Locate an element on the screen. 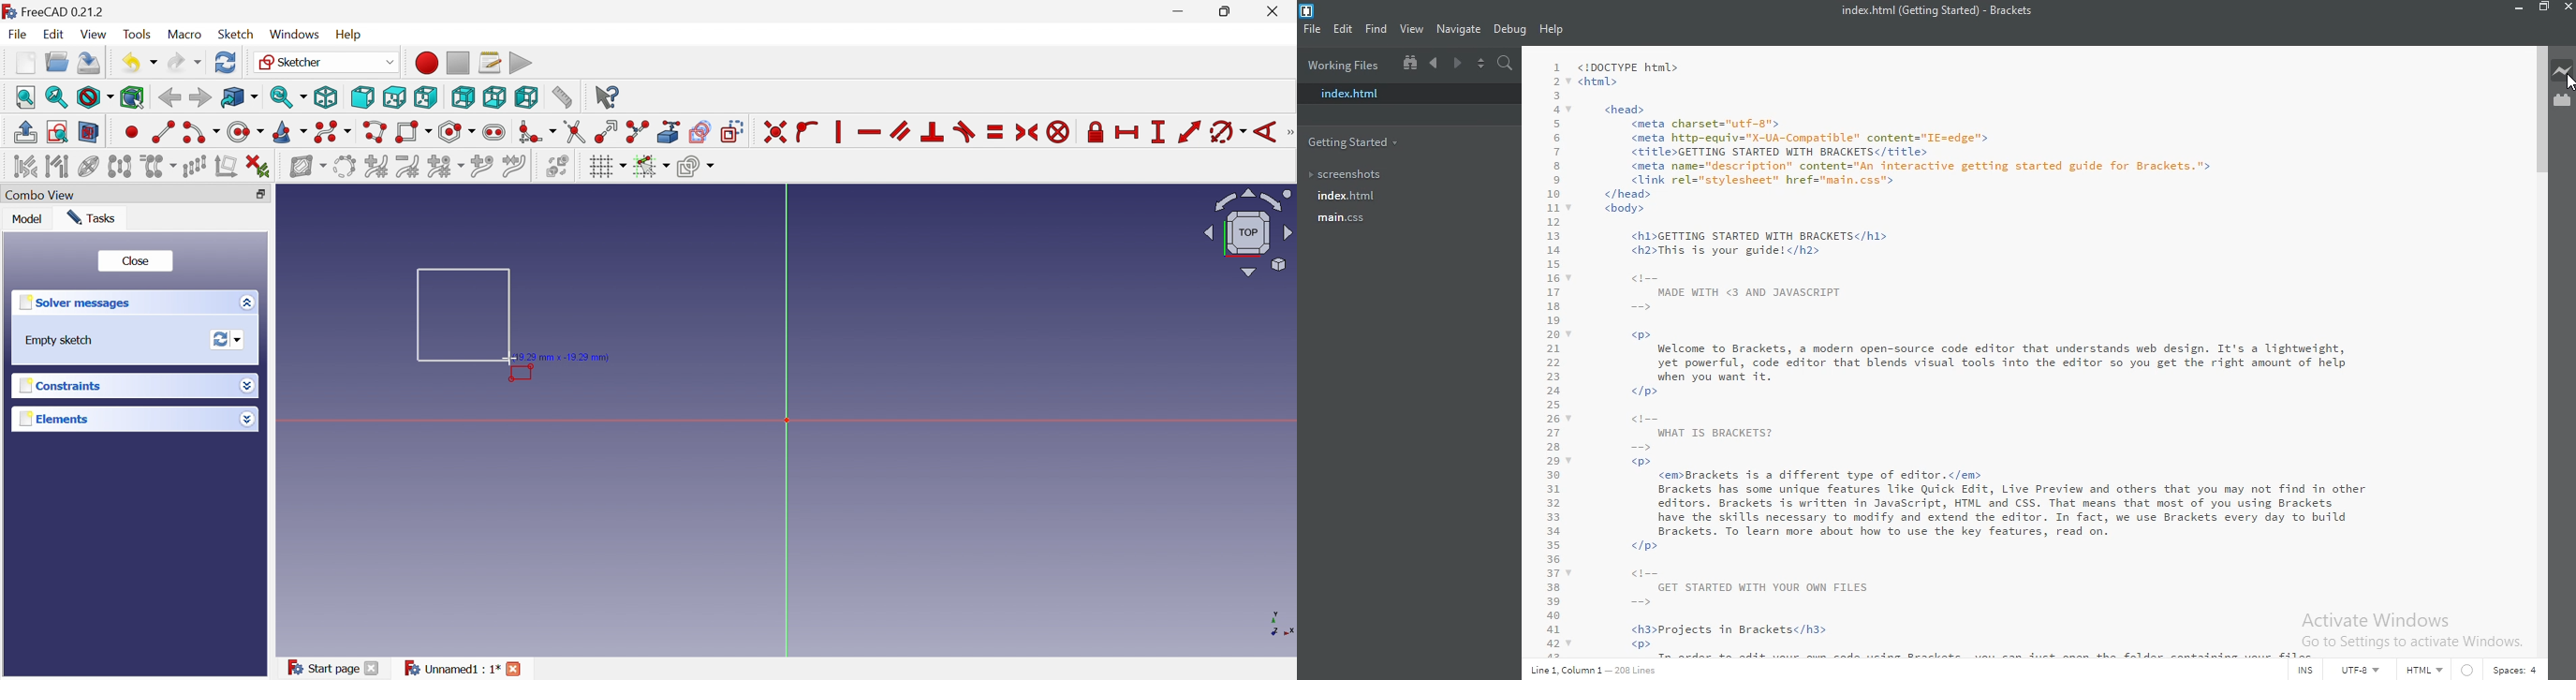  Screenshots is located at coordinates (1351, 176).